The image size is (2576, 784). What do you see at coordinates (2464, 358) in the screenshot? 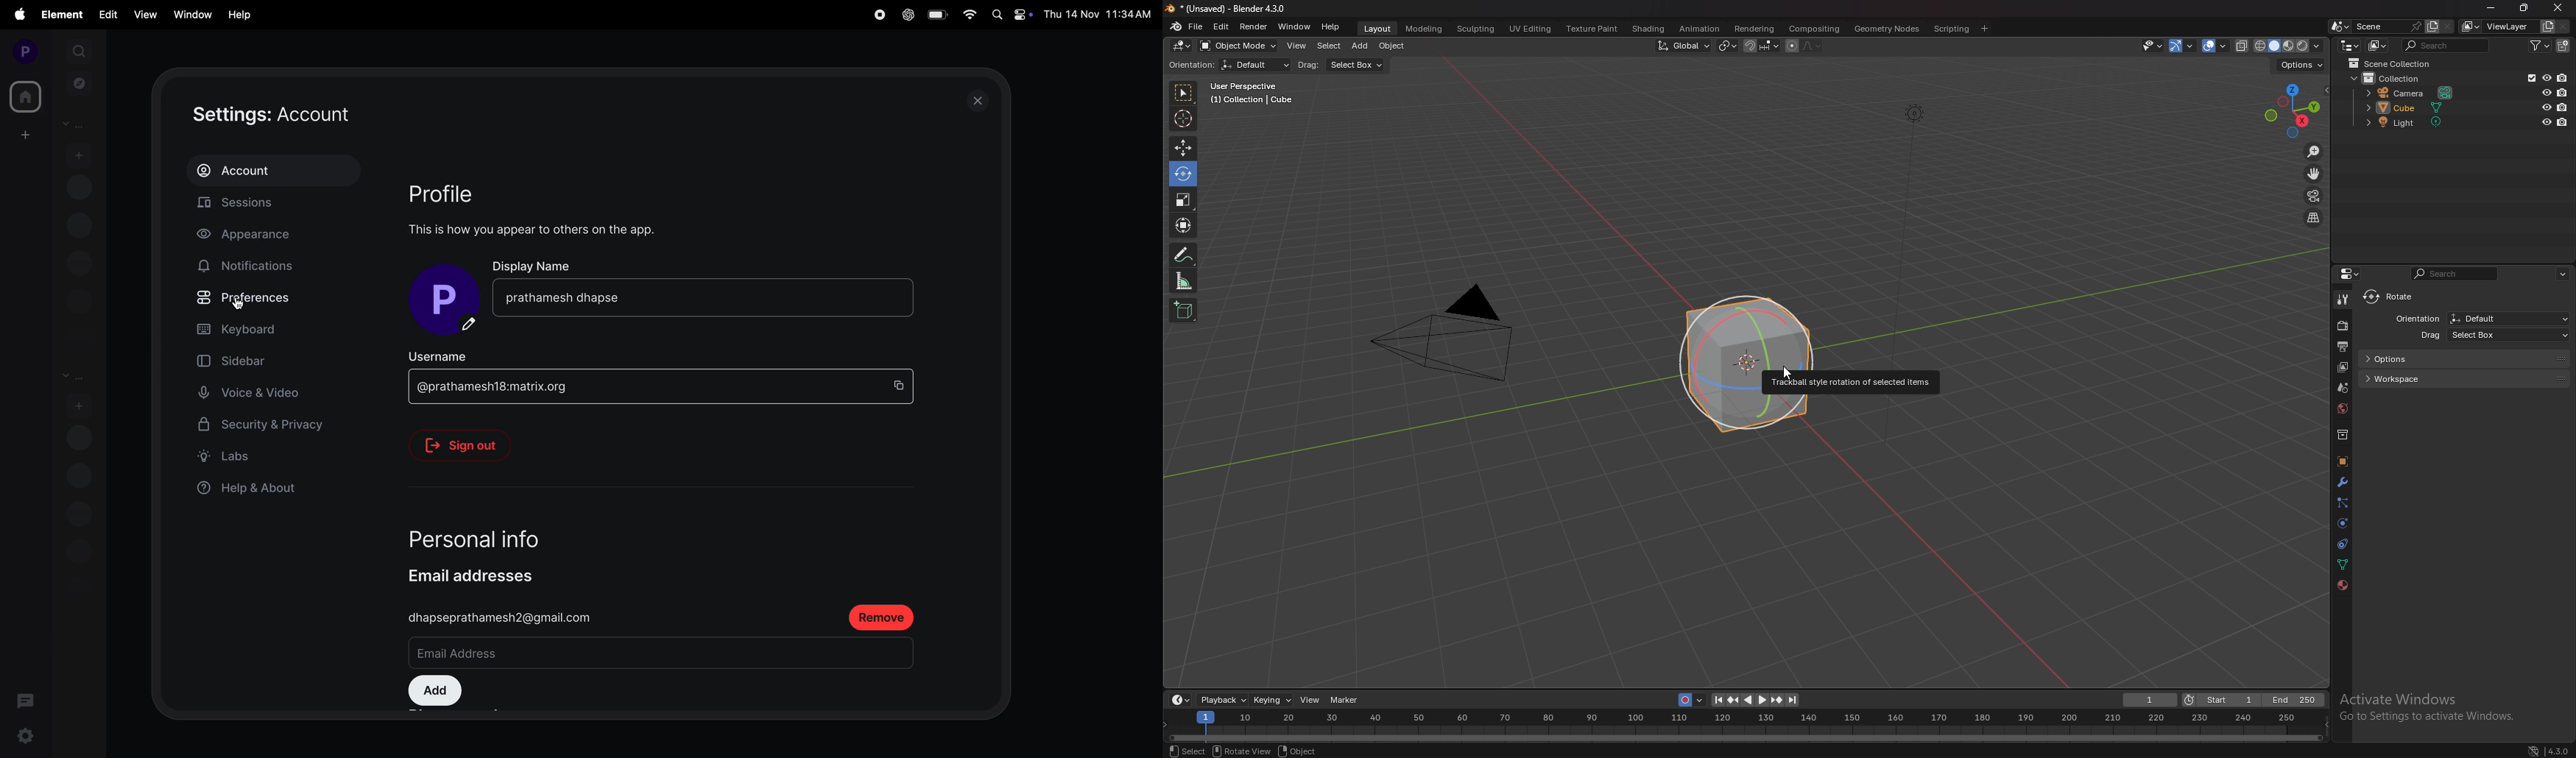
I see `options` at bounding box center [2464, 358].